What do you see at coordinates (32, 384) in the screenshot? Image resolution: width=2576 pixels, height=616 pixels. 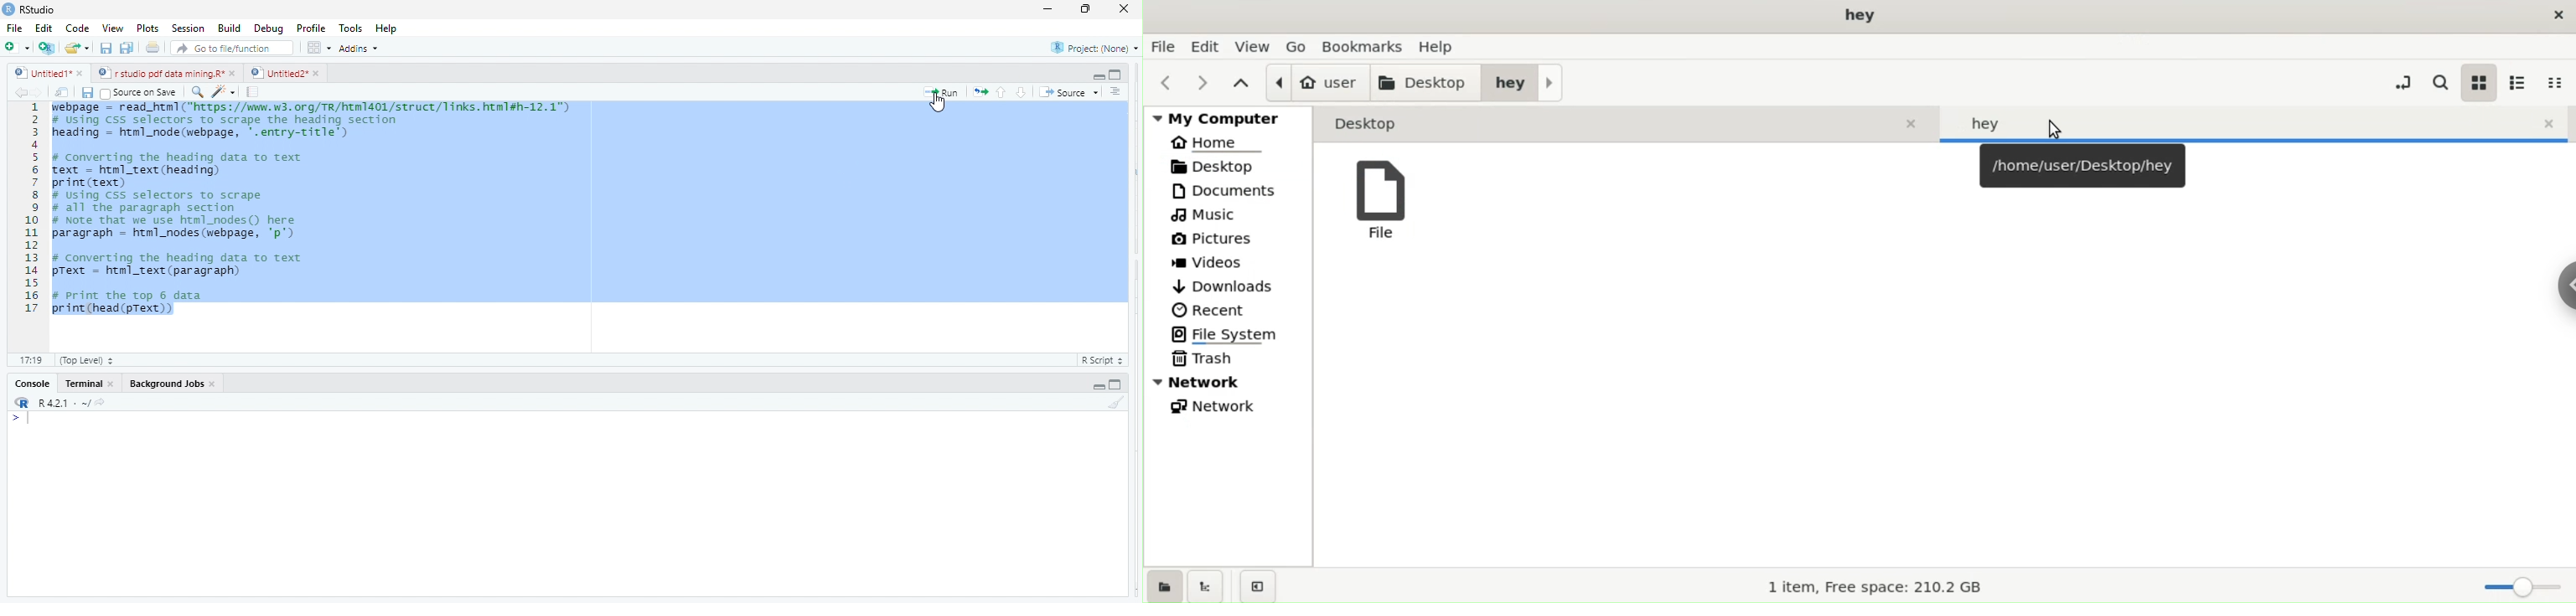 I see `Console` at bounding box center [32, 384].